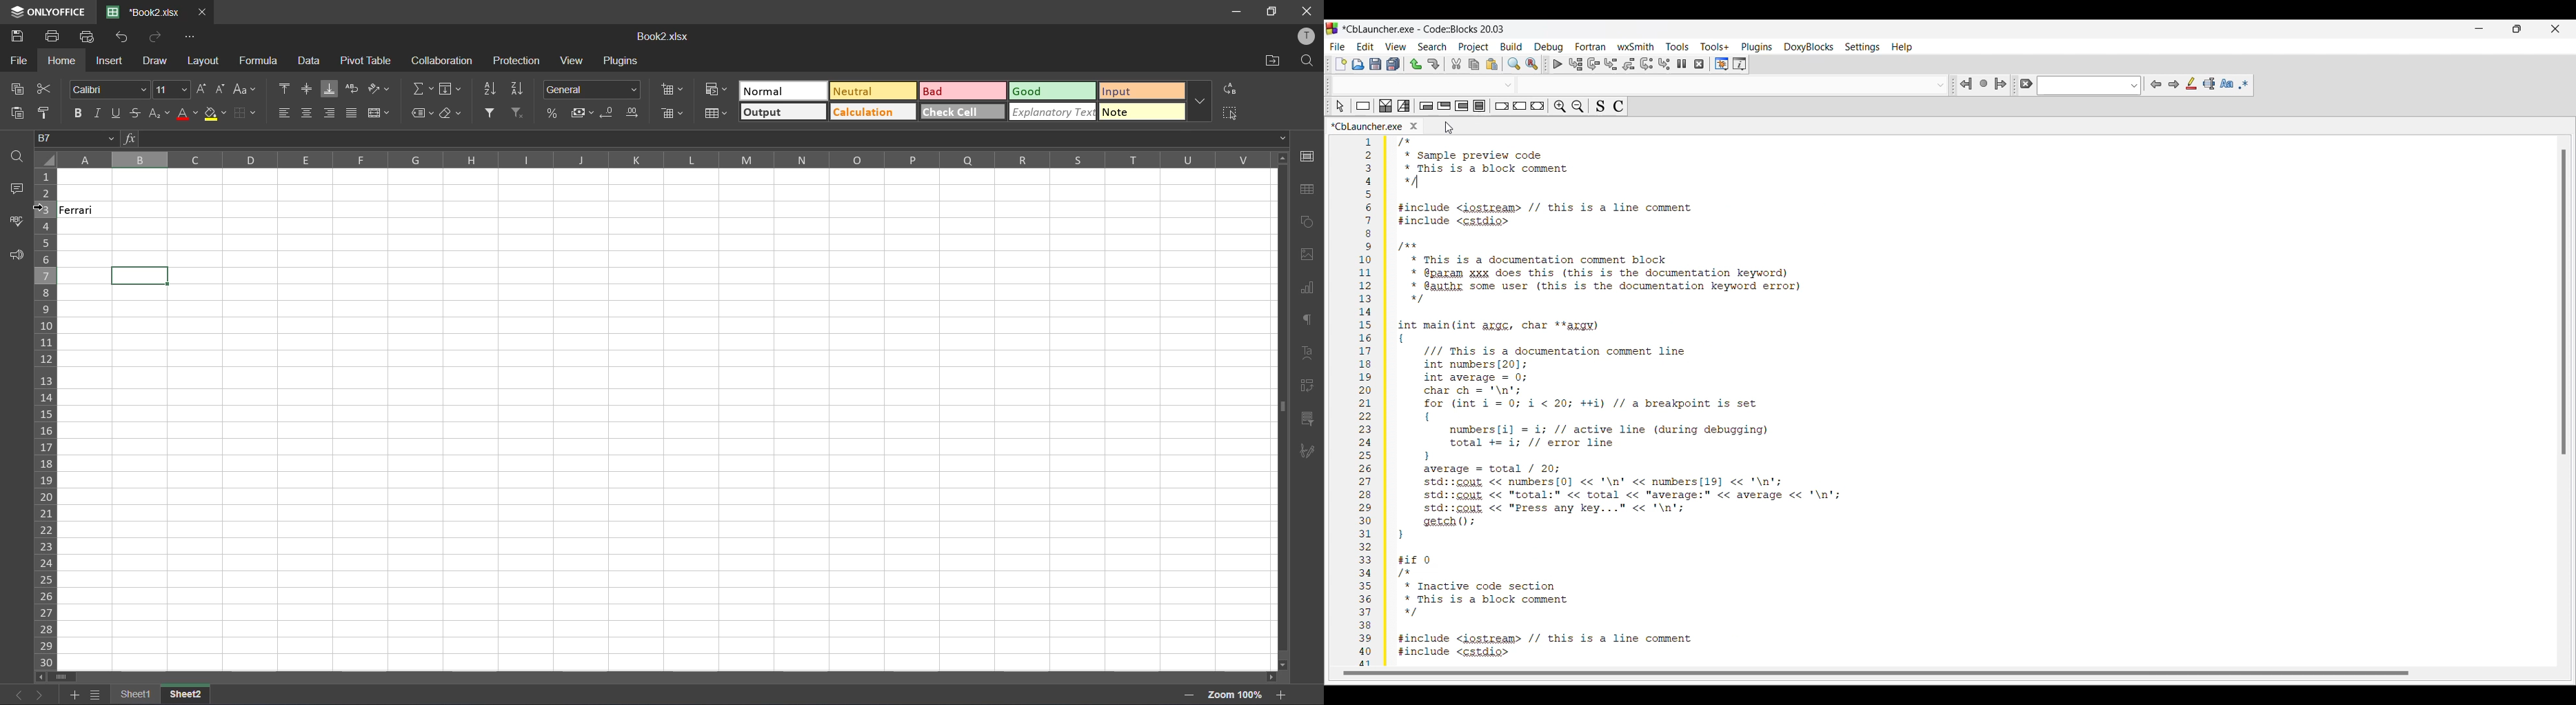 Image resolution: width=2576 pixels, height=728 pixels. I want to click on text, so click(1306, 353).